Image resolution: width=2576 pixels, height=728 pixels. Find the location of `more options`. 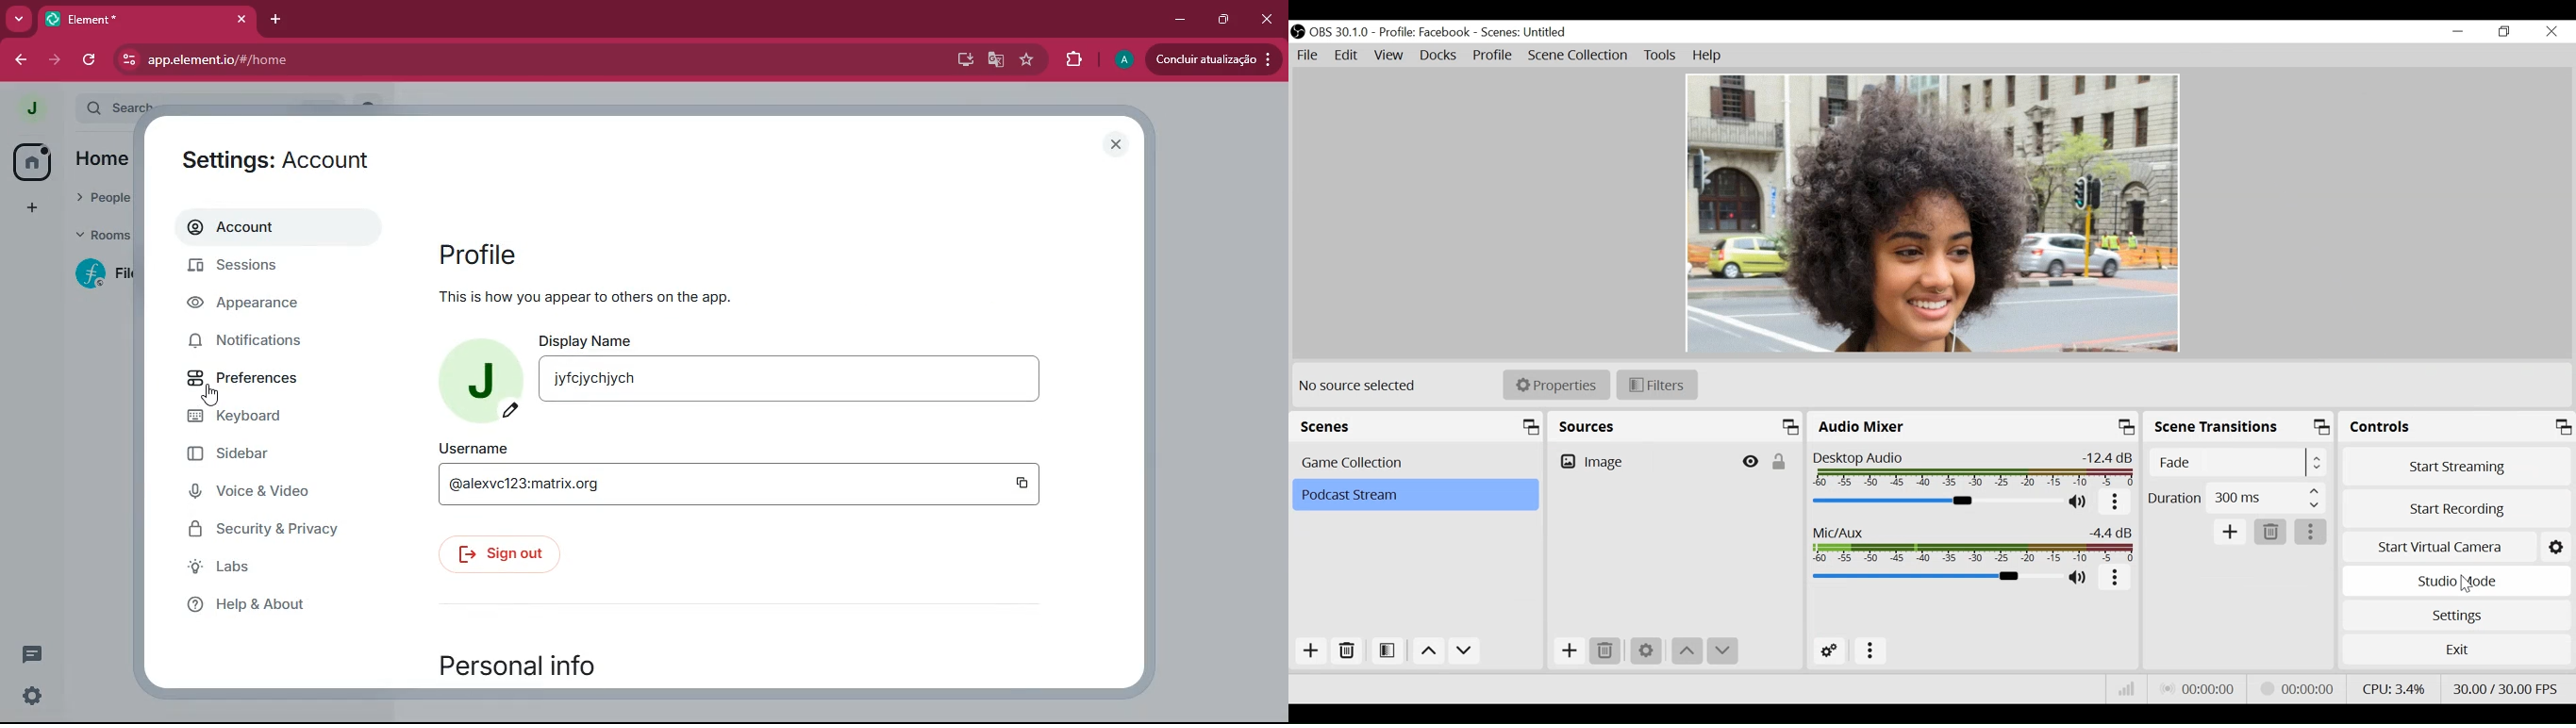

more options is located at coordinates (2114, 578).